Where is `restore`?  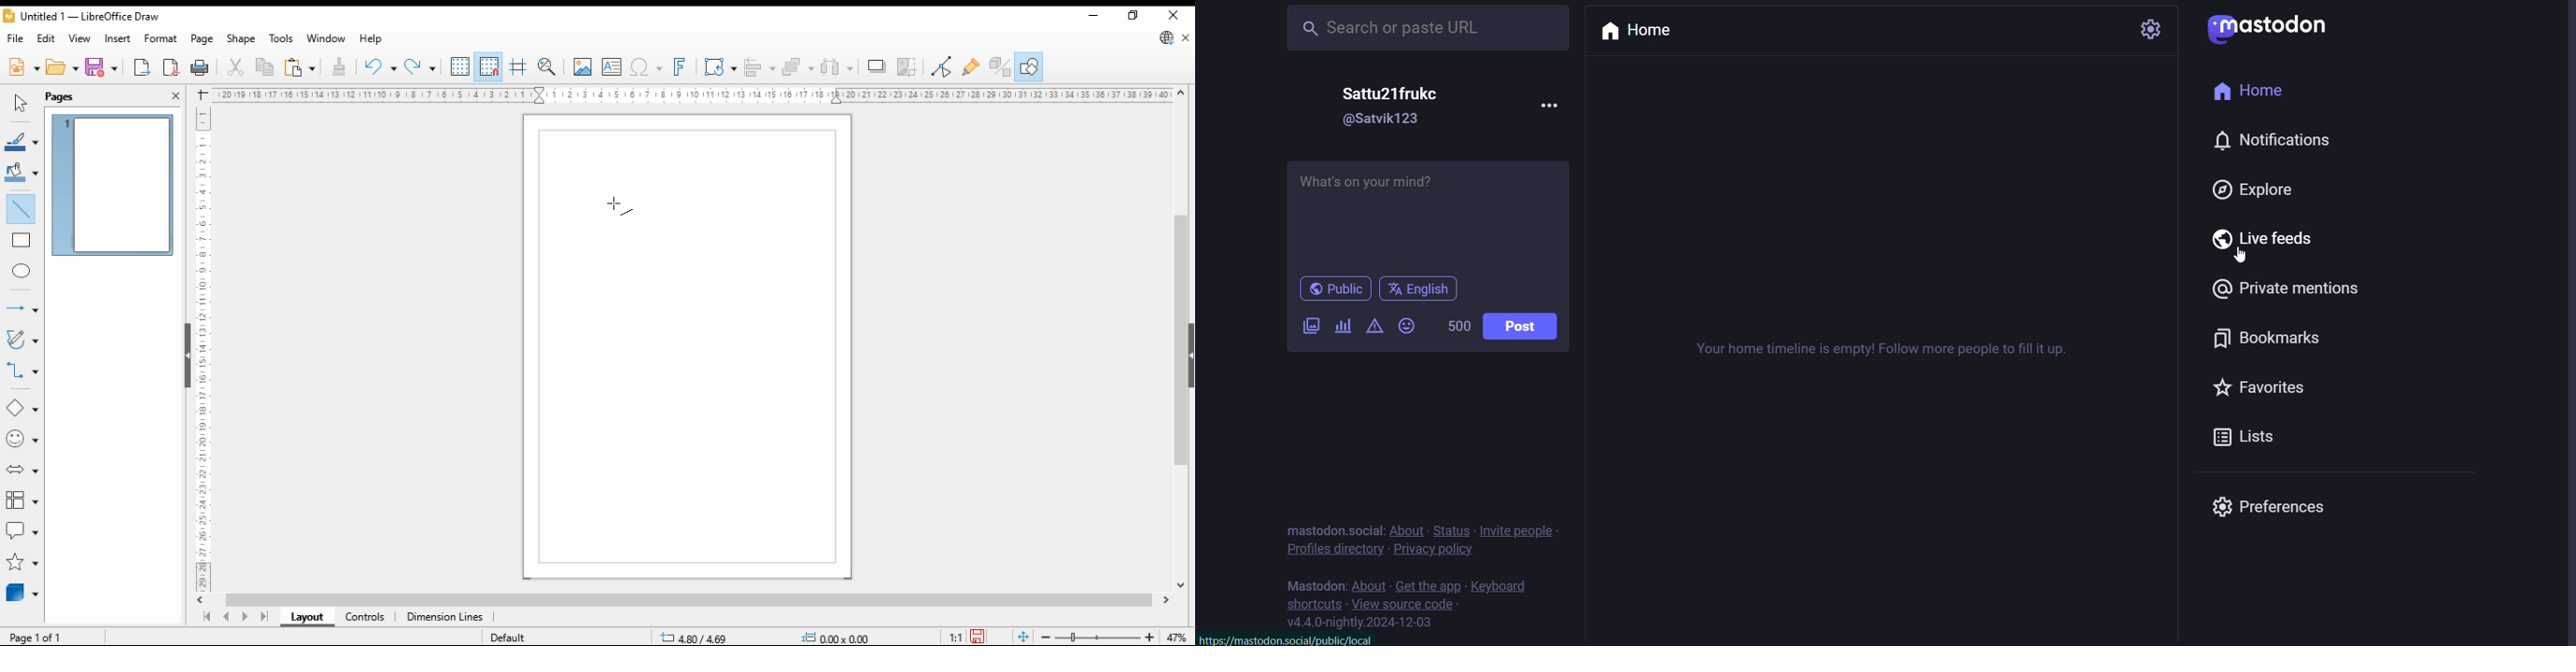 restore is located at coordinates (1135, 15).